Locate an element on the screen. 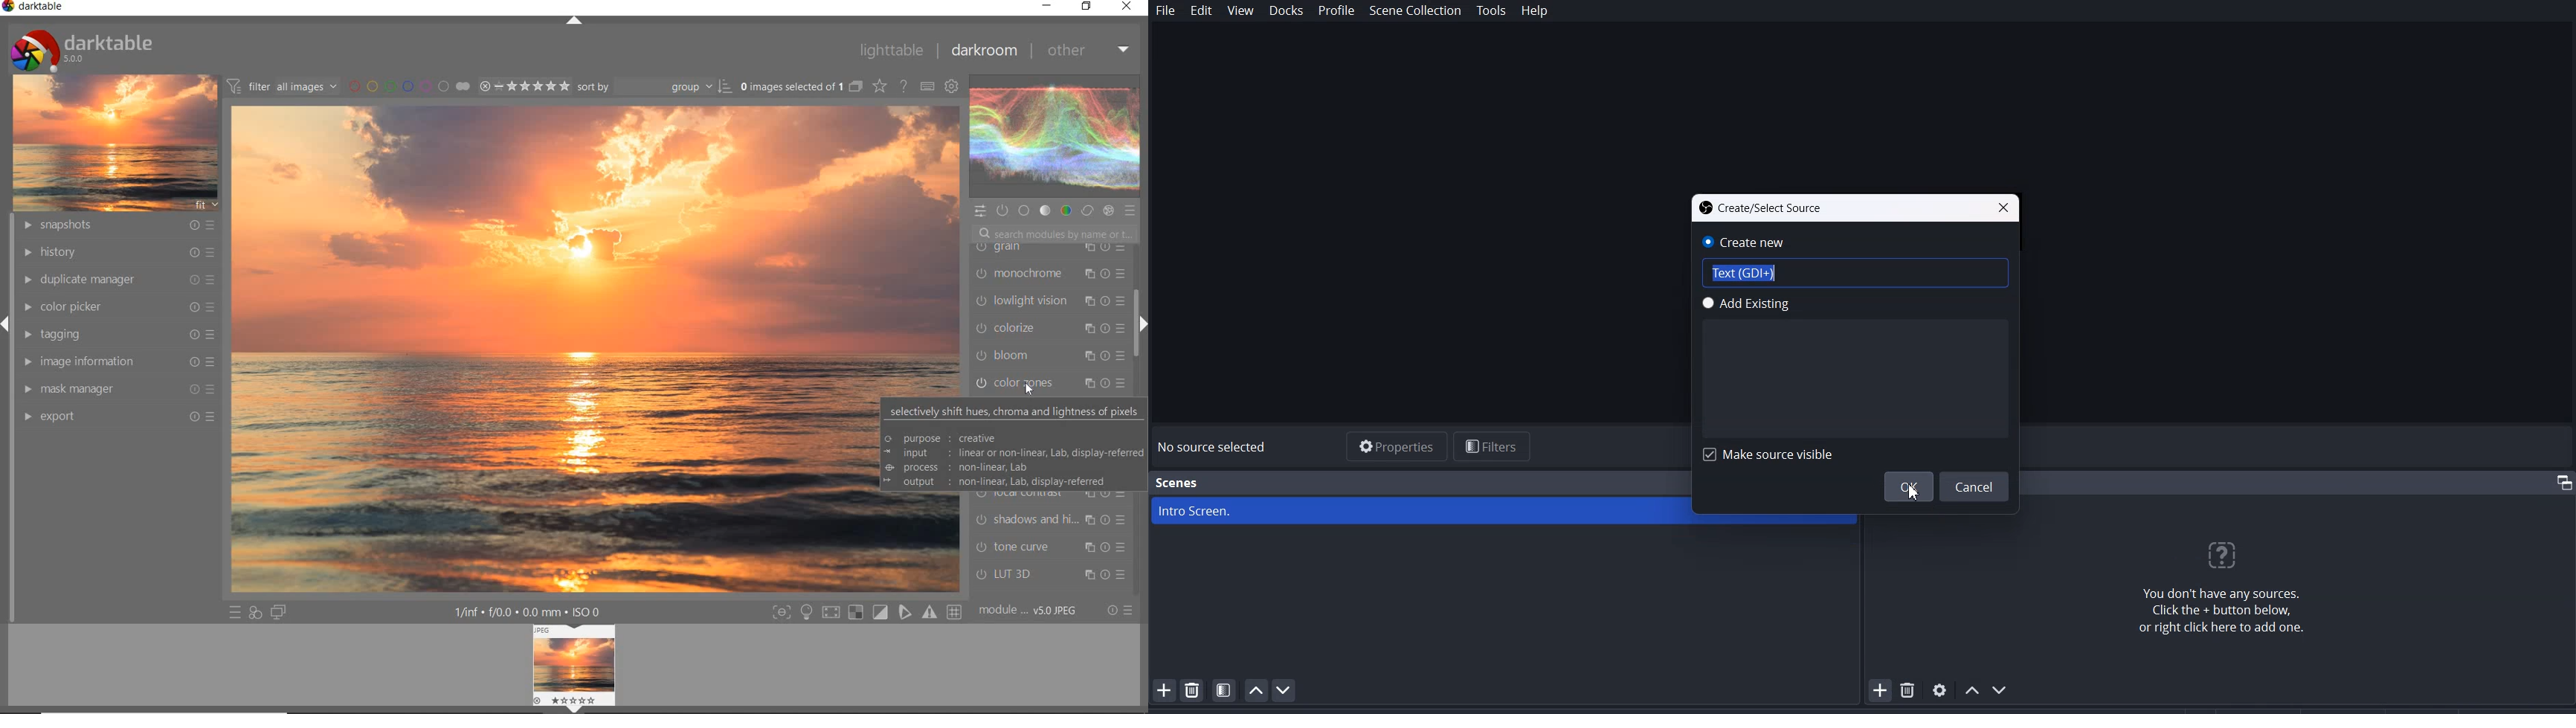 The height and width of the screenshot is (728, 2576). Cursor is located at coordinates (1022, 386).